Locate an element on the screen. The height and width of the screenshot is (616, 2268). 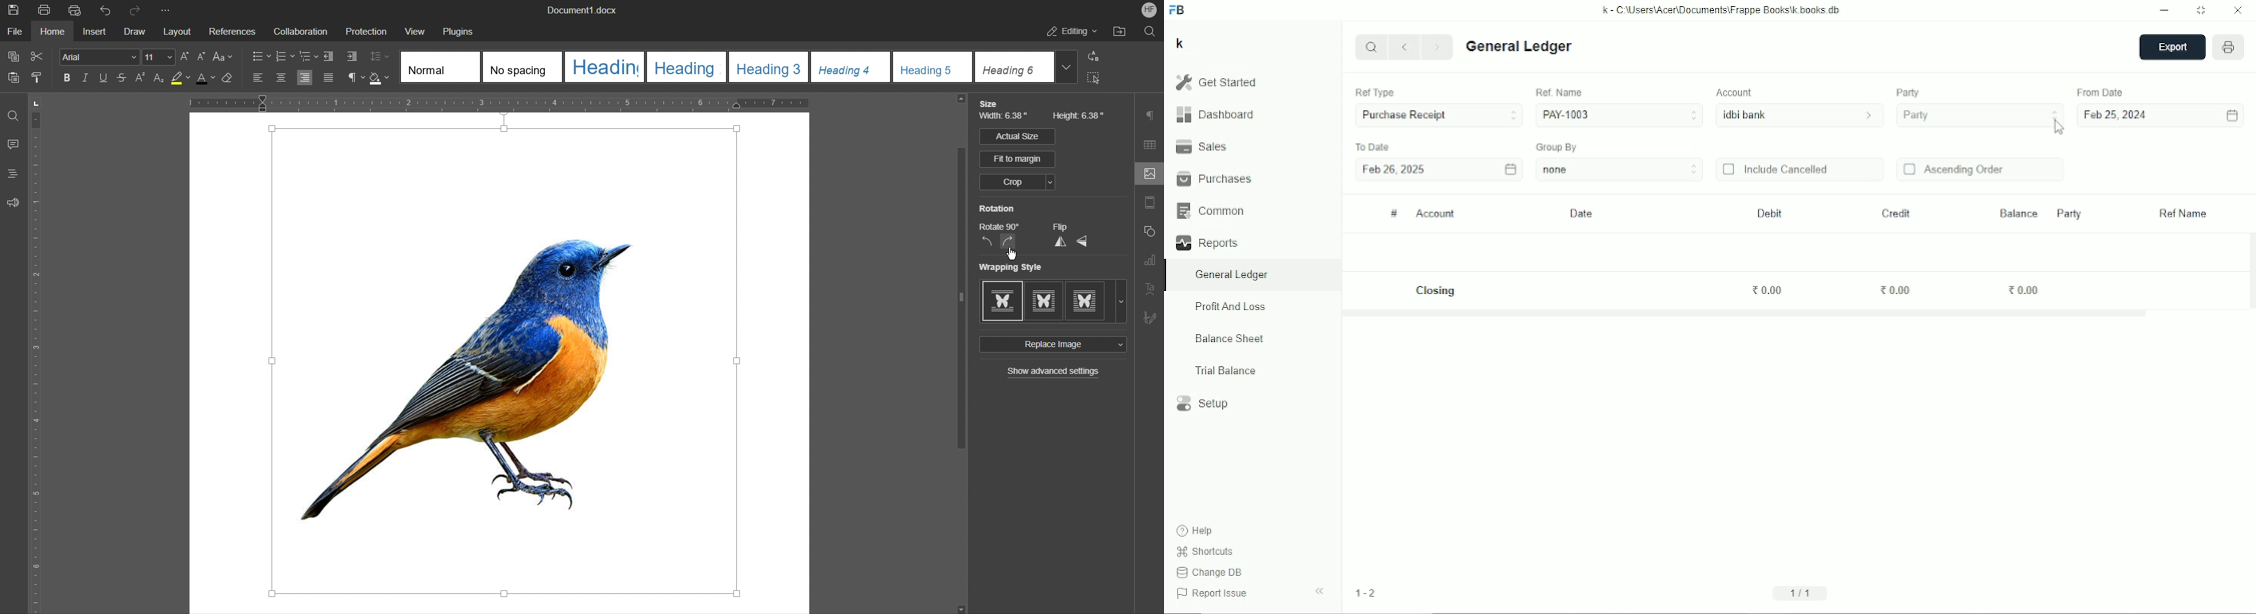
Purchases is located at coordinates (1214, 178).